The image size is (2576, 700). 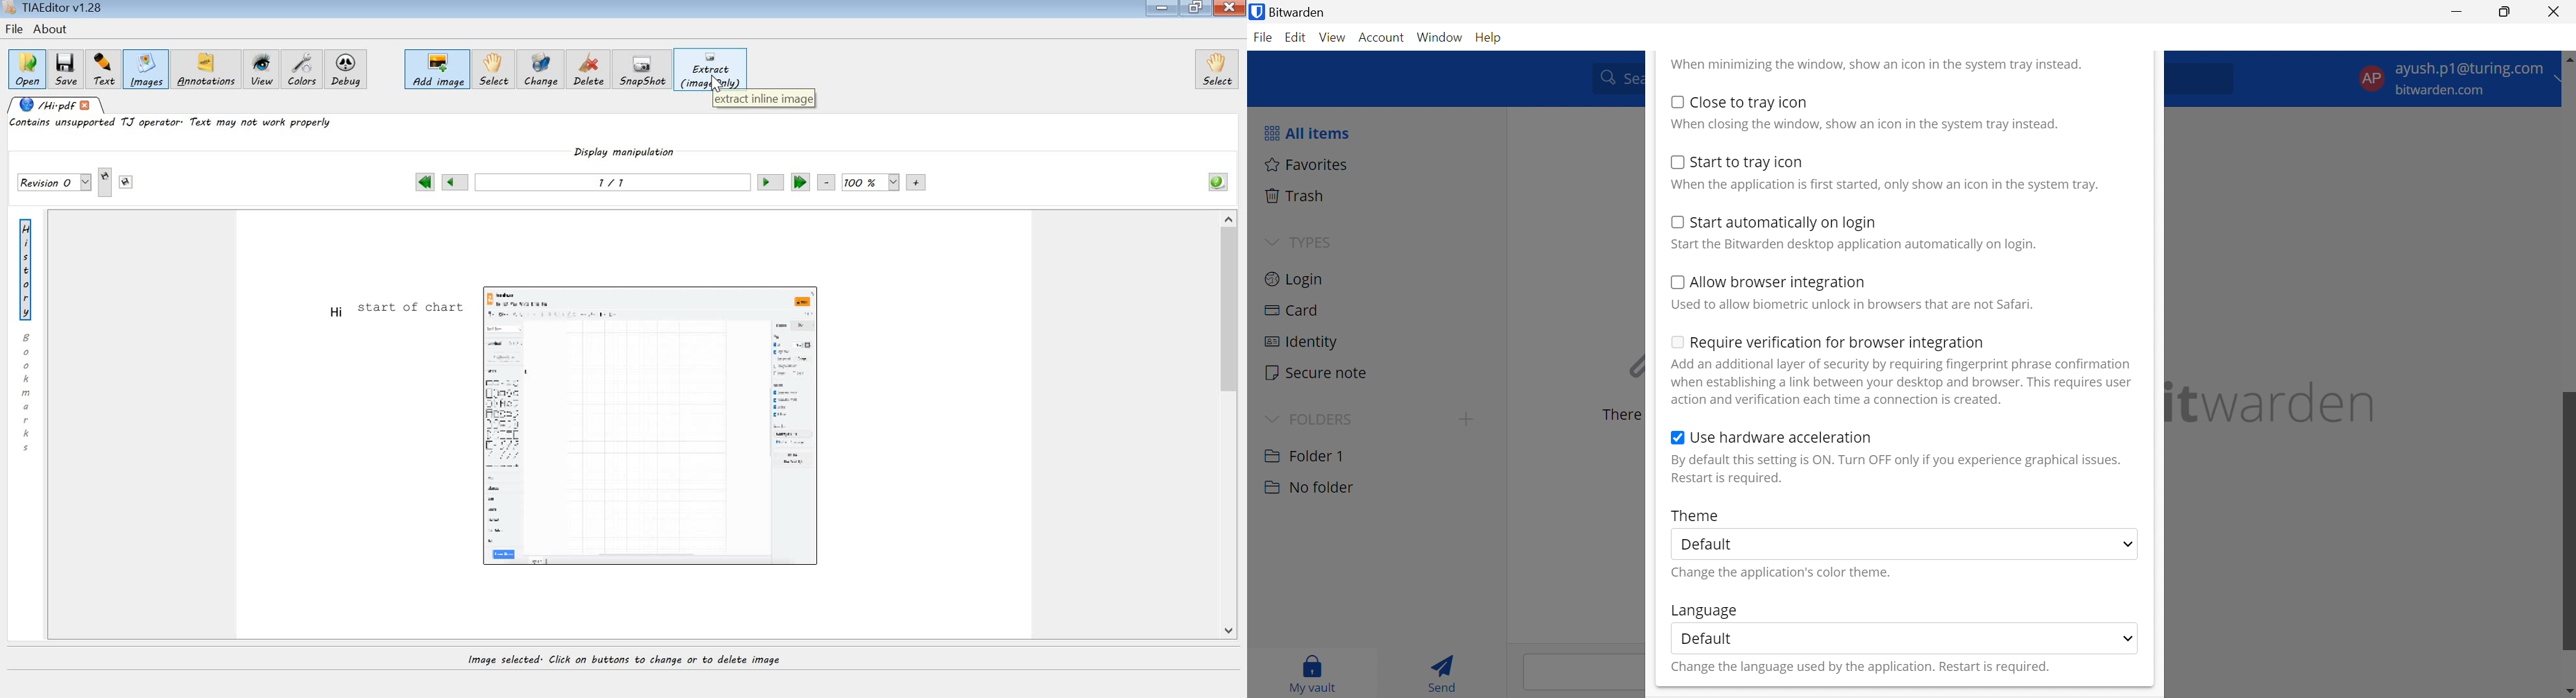 What do you see at coordinates (2444, 91) in the screenshot?
I see `bitwarden.com` at bounding box center [2444, 91].